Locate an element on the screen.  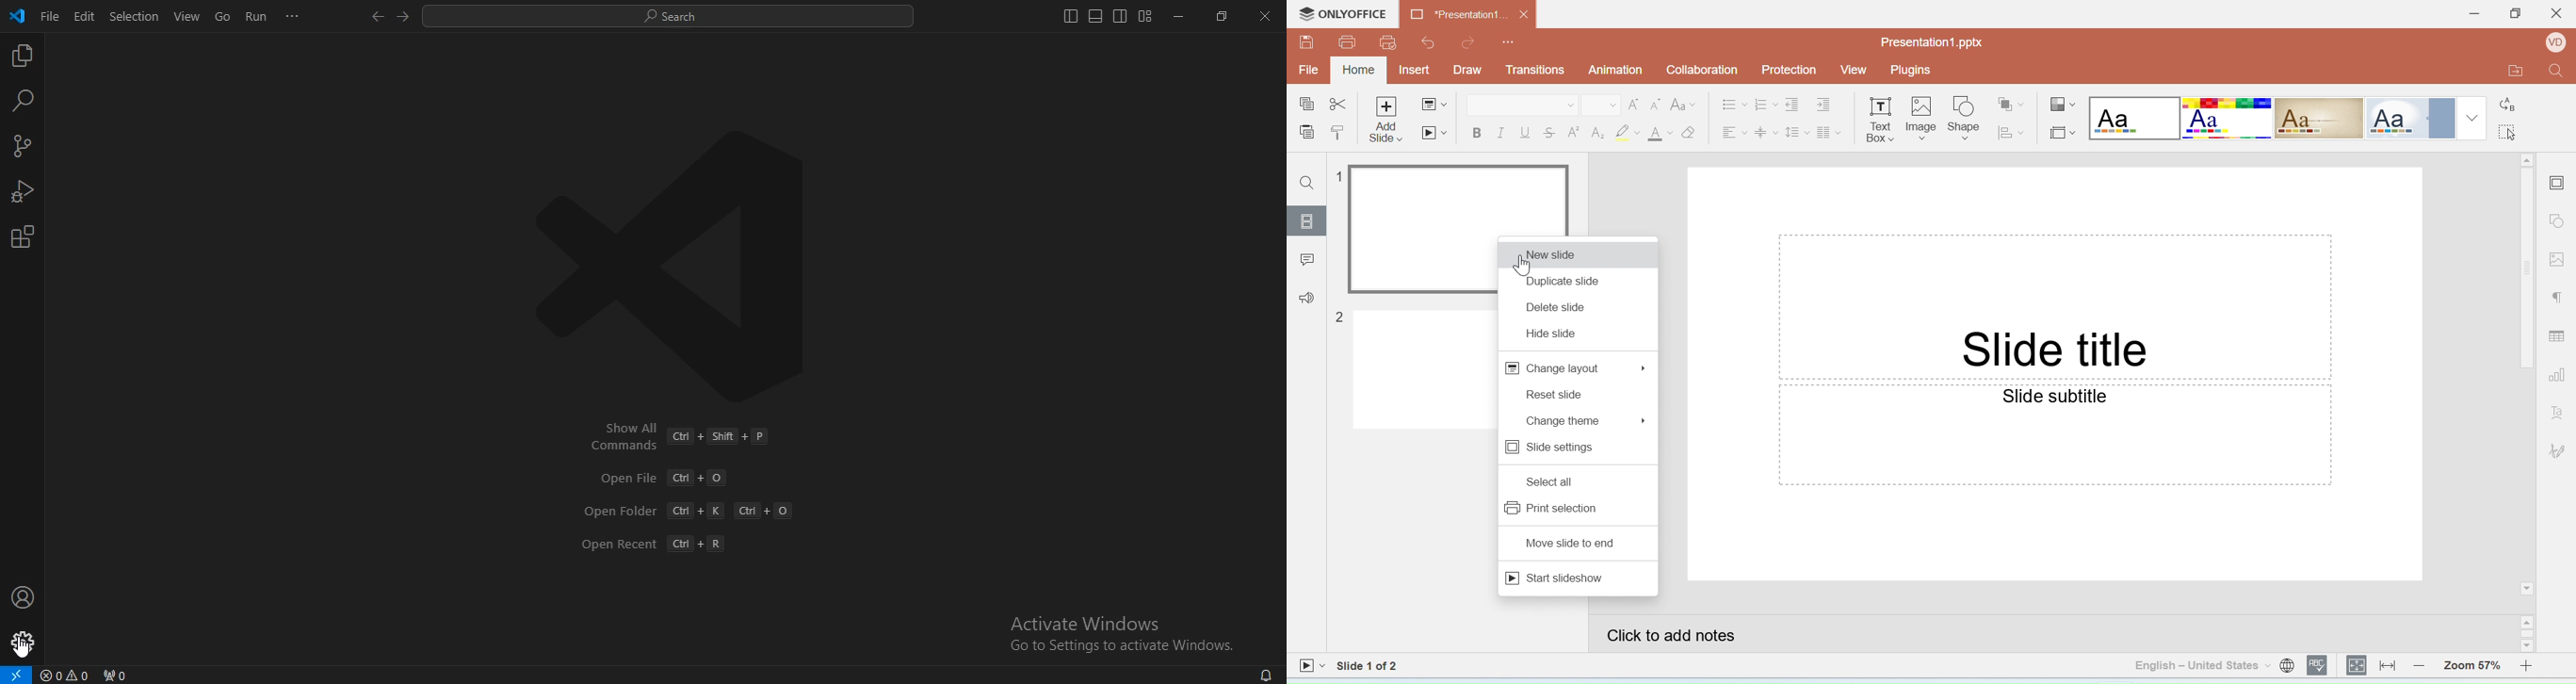
Find is located at coordinates (1309, 184).